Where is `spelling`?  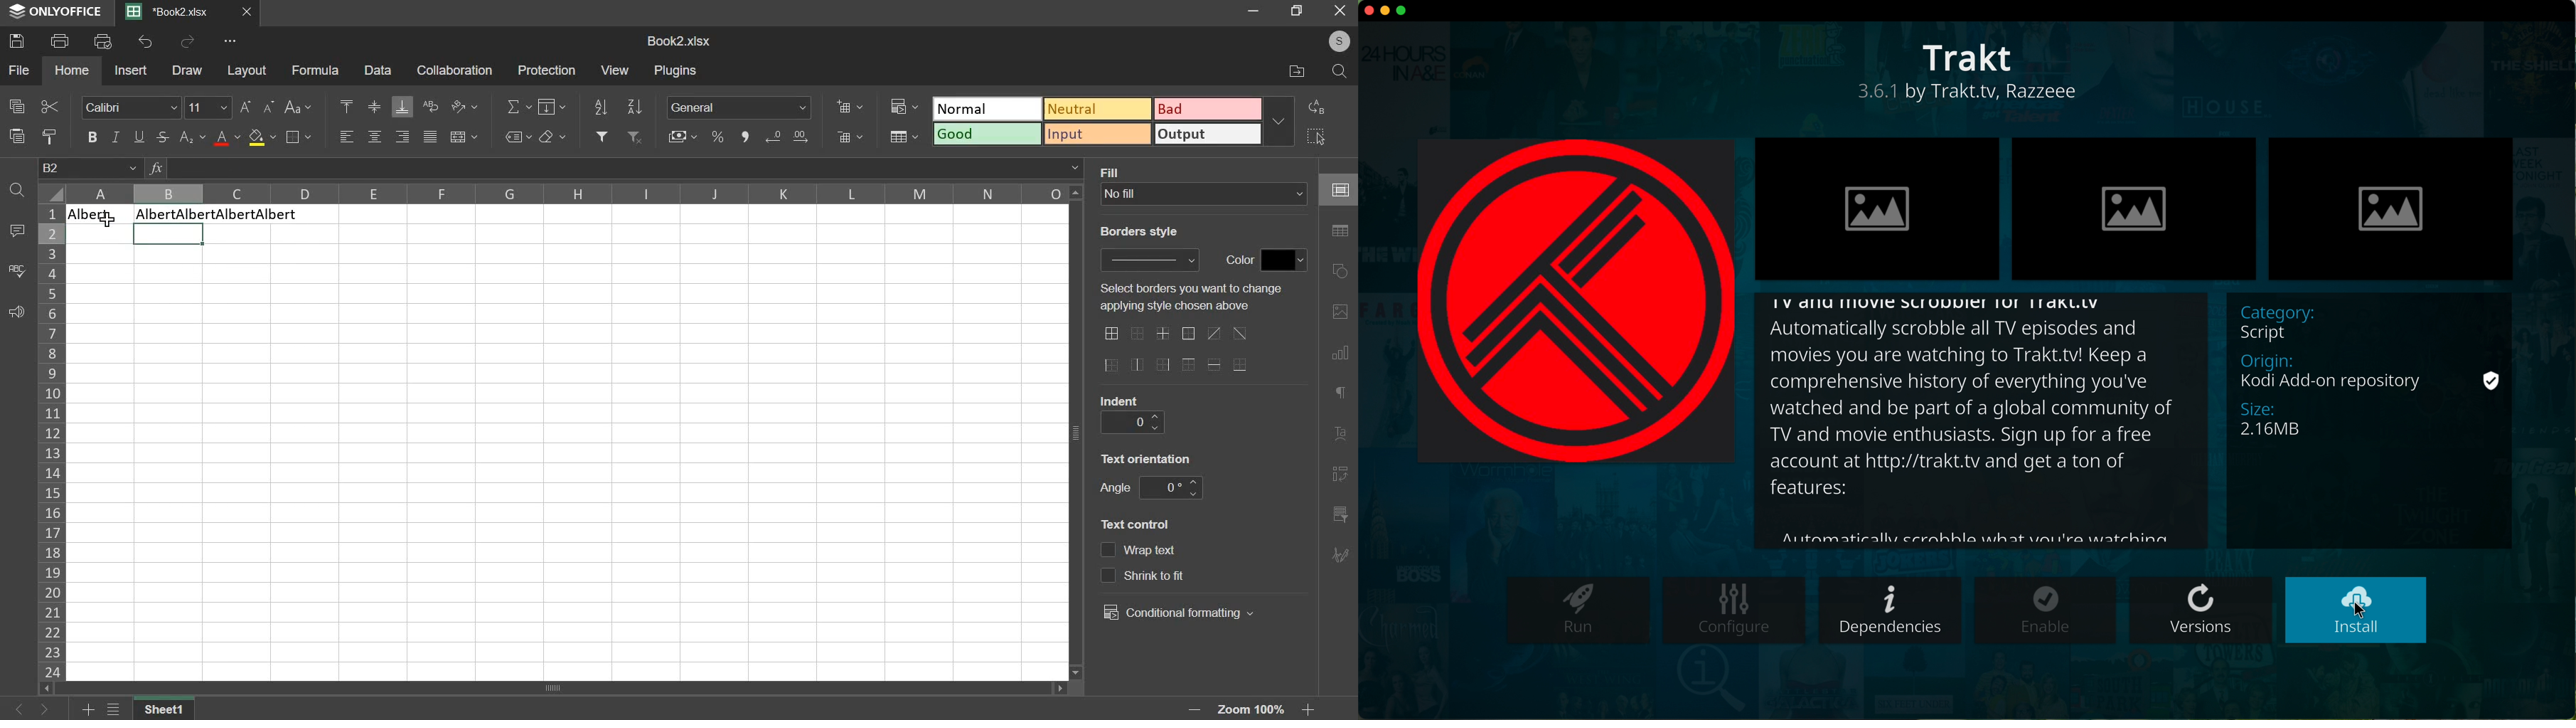
spelling is located at coordinates (16, 270).